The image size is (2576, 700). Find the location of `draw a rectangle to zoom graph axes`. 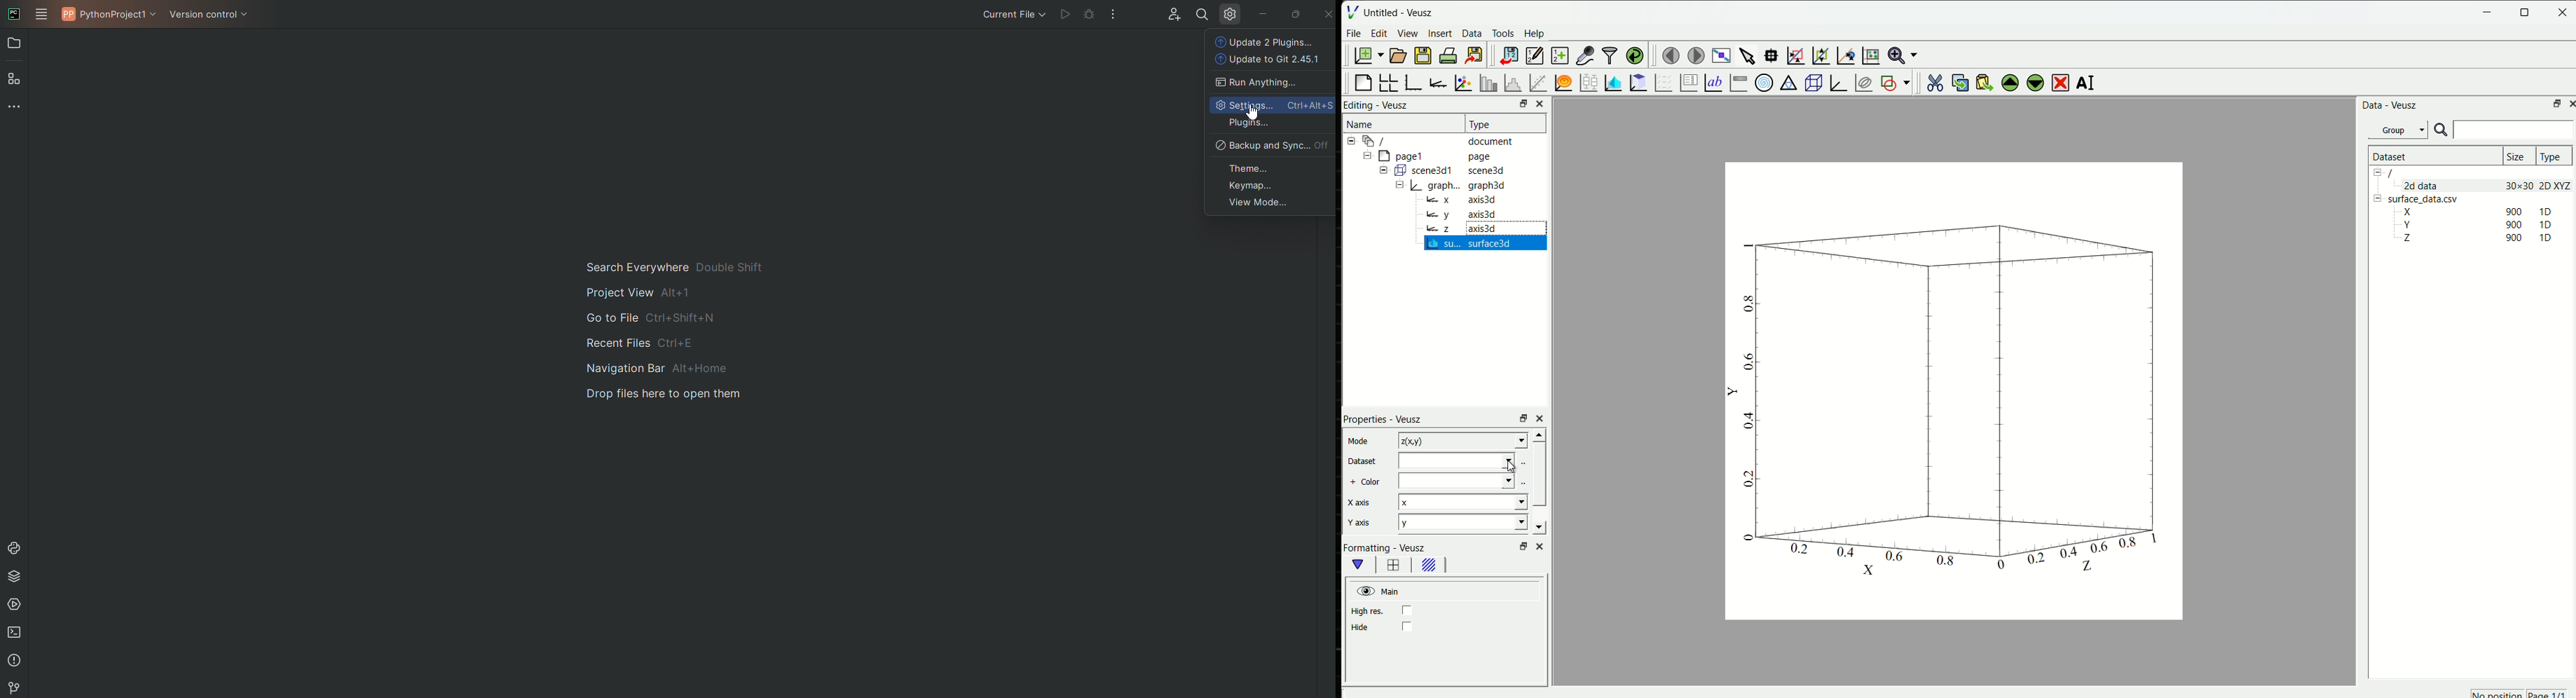

draw a rectangle to zoom graph axes is located at coordinates (1796, 56).